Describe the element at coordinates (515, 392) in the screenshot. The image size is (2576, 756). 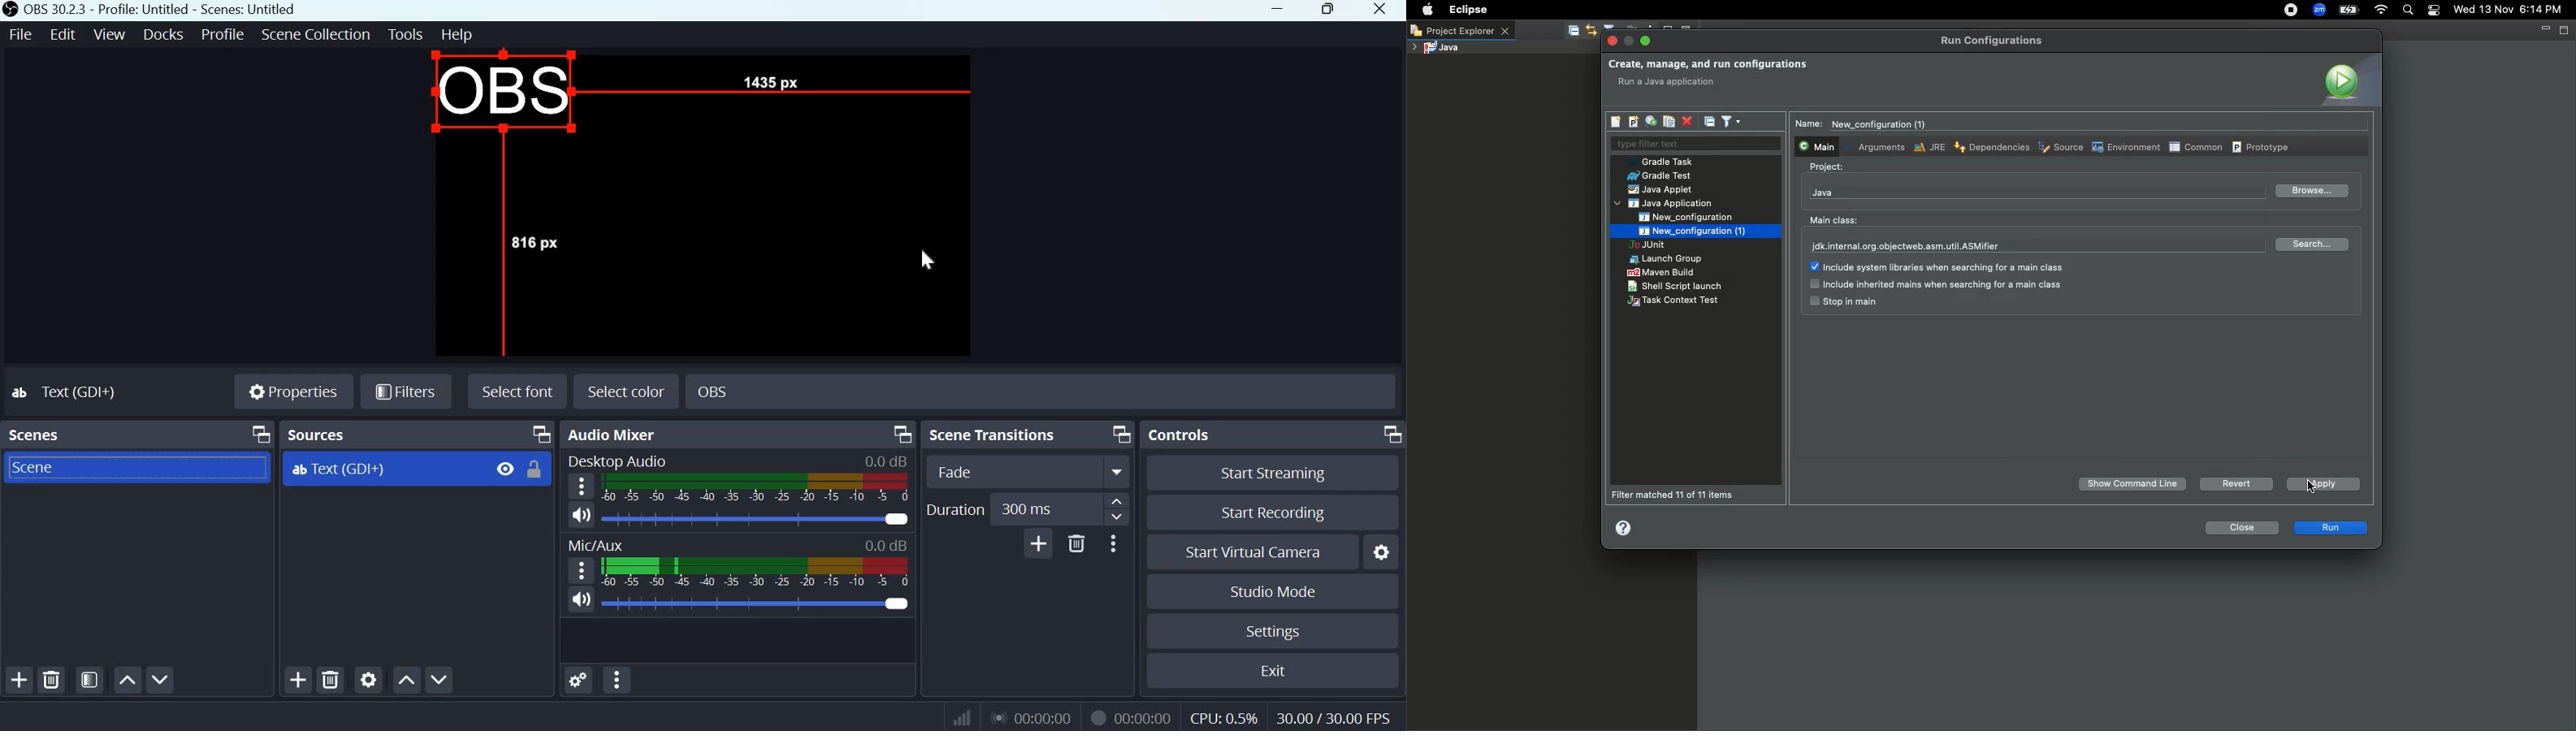
I see `Select font` at that location.